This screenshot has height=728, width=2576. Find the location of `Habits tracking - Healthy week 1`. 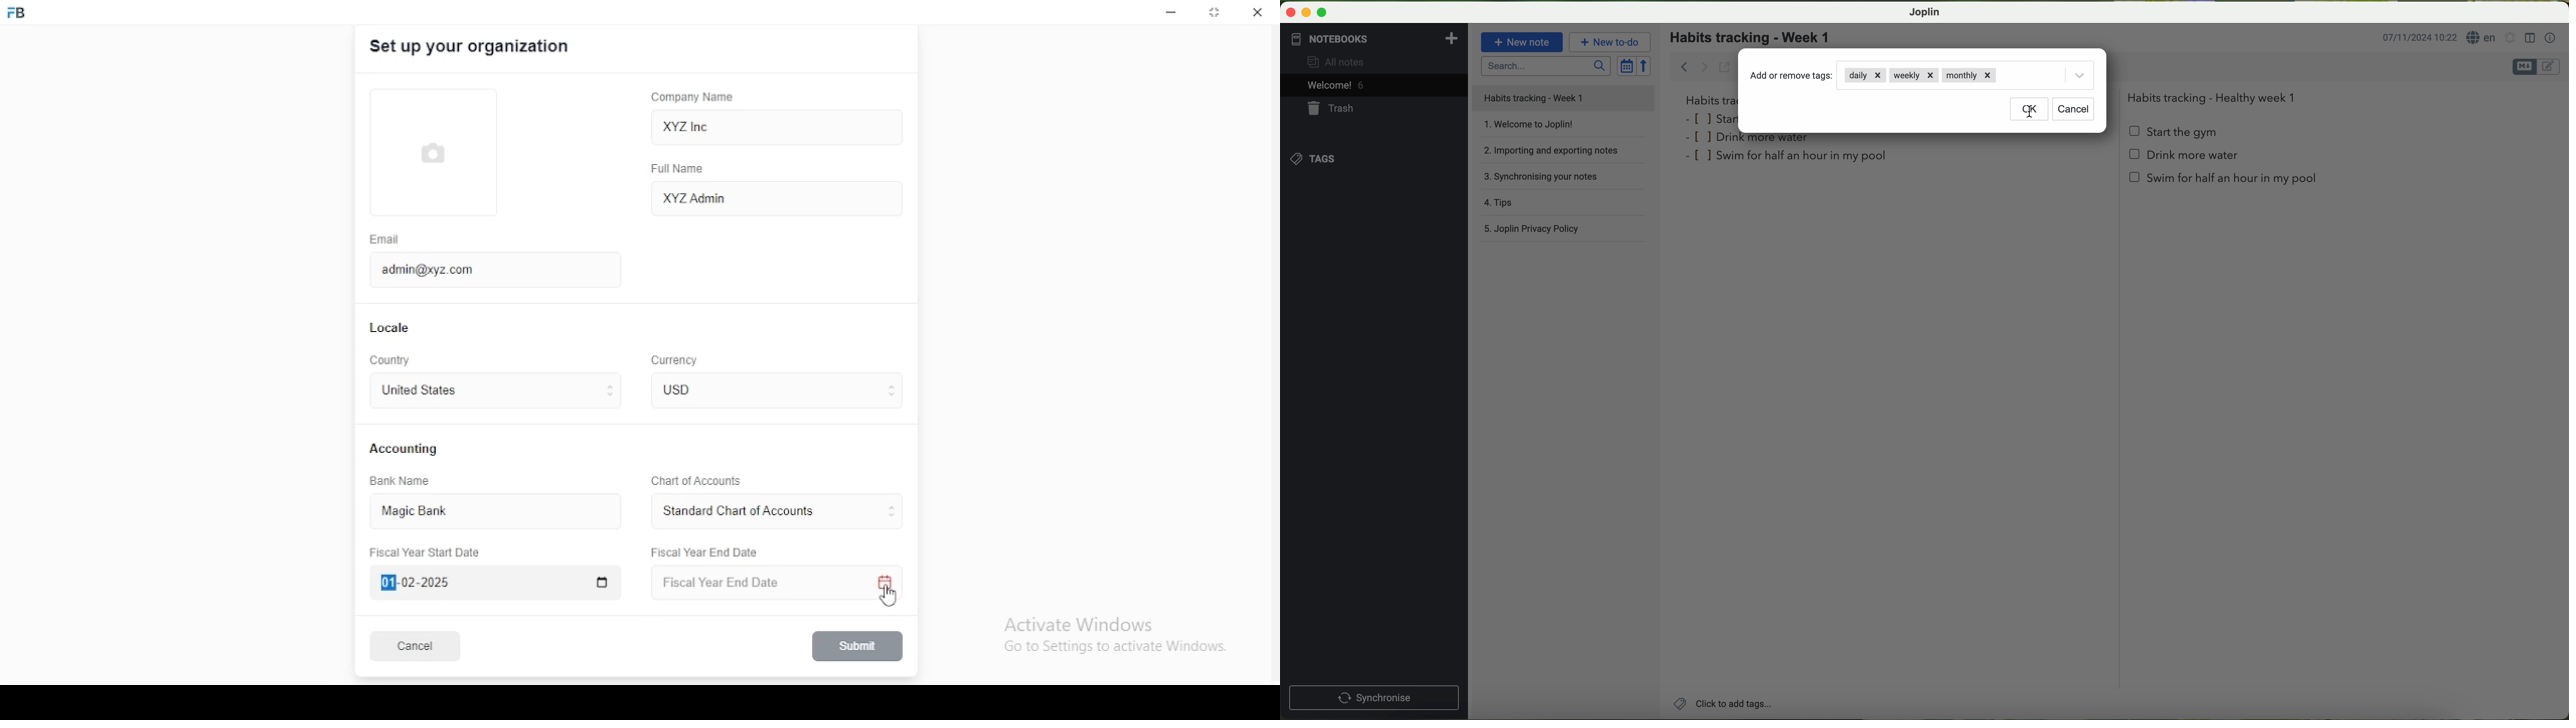

Habits tracking - Healthy week 1 is located at coordinates (2216, 96).